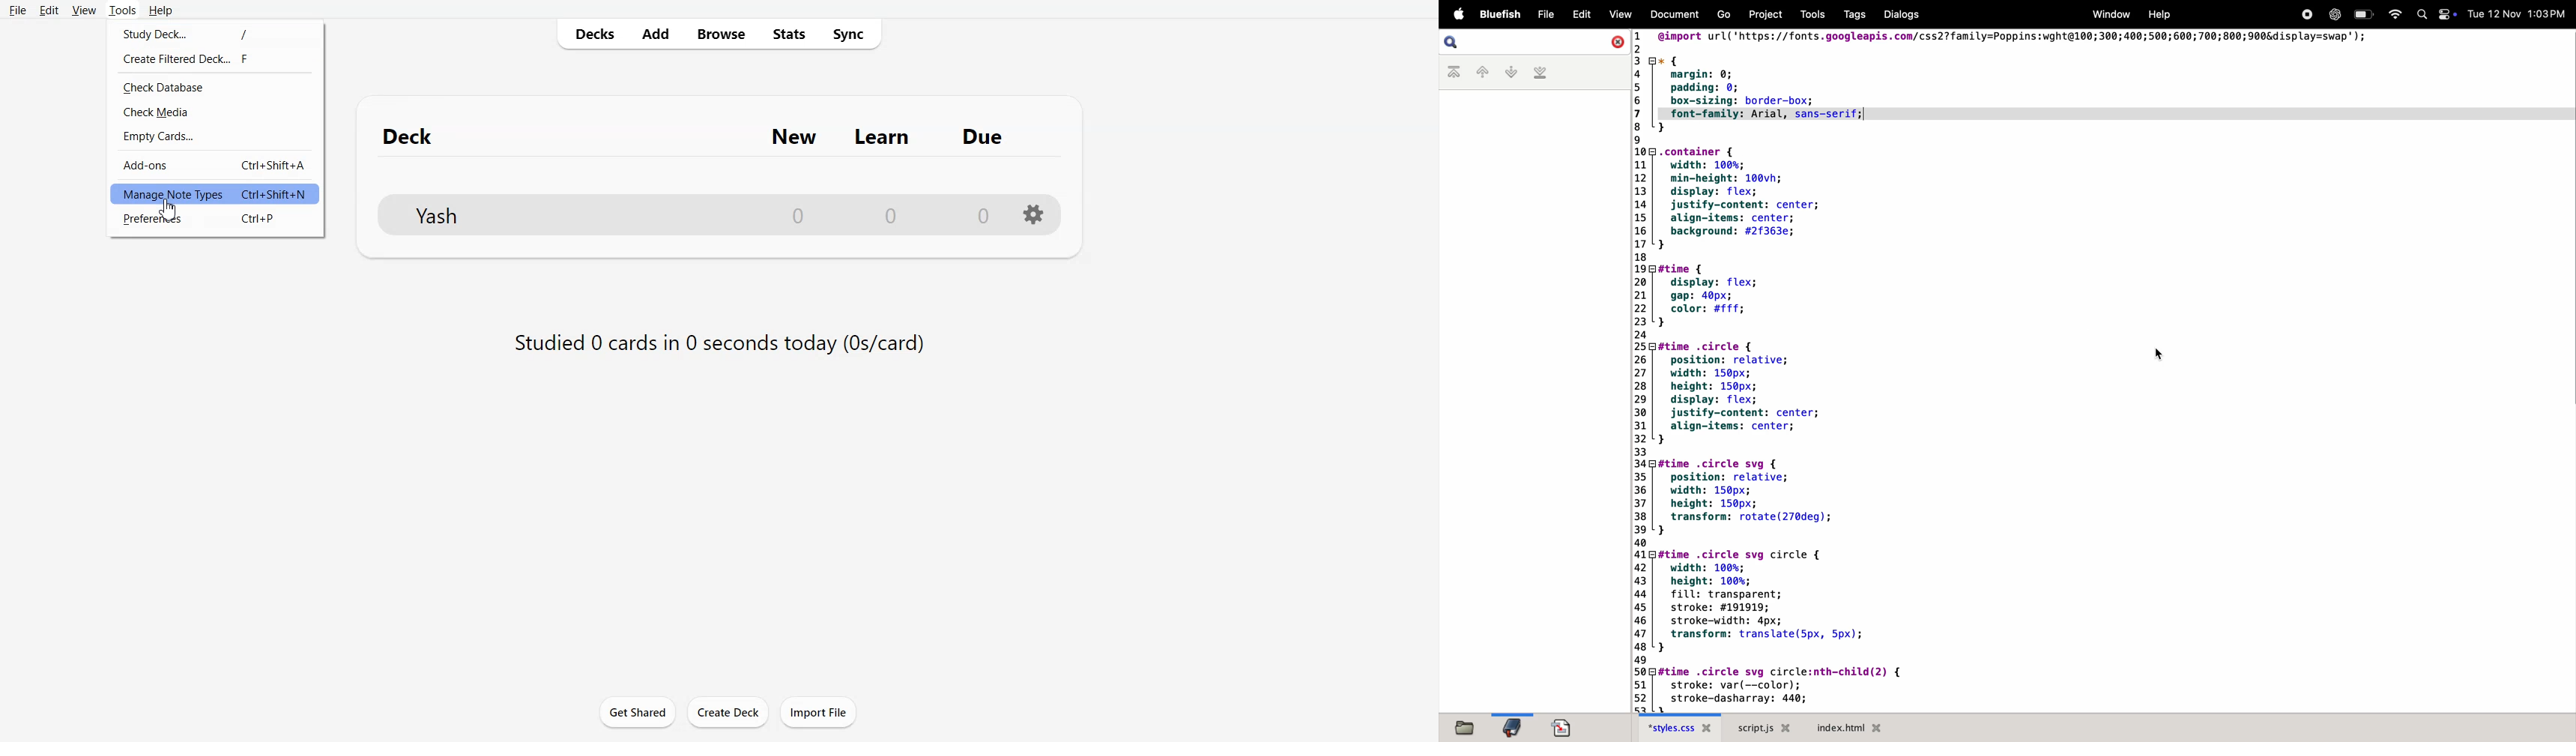 Image resolution: width=2576 pixels, height=756 pixels. What do you see at coordinates (1856, 727) in the screenshot?
I see `index.html file` at bounding box center [1856, 727].